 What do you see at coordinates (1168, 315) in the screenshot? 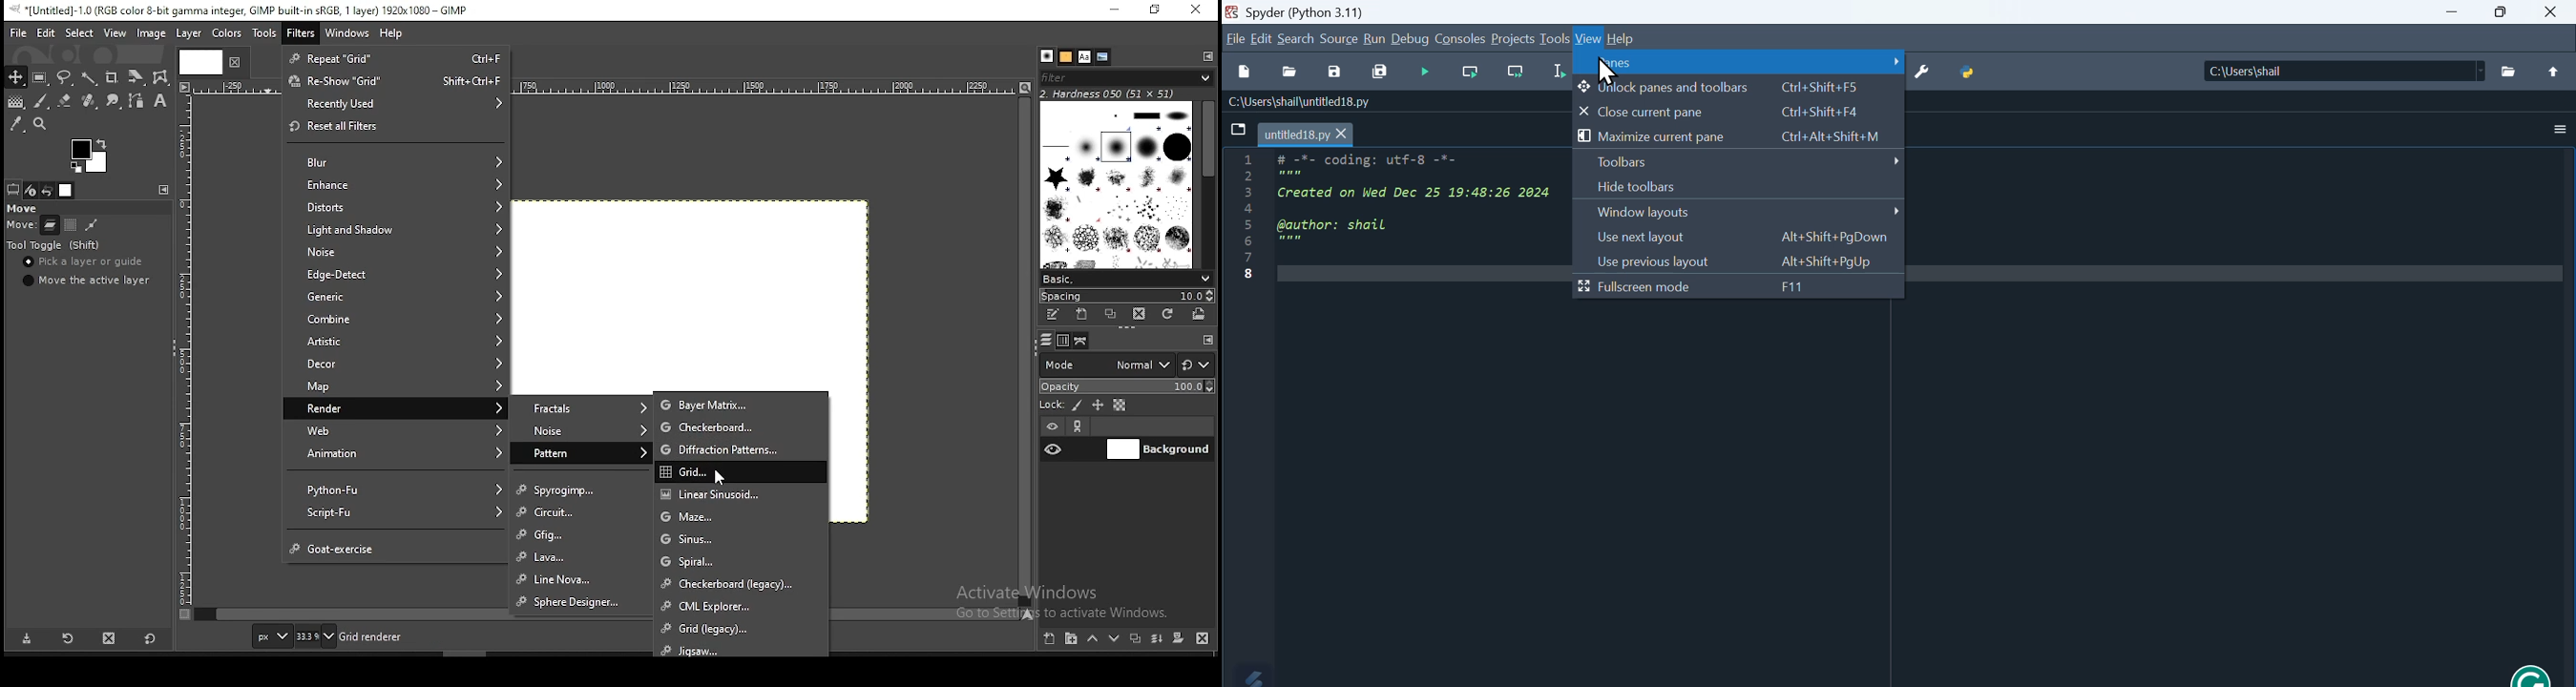
I see `refresh brushes` at bounding box center [1168, 315].